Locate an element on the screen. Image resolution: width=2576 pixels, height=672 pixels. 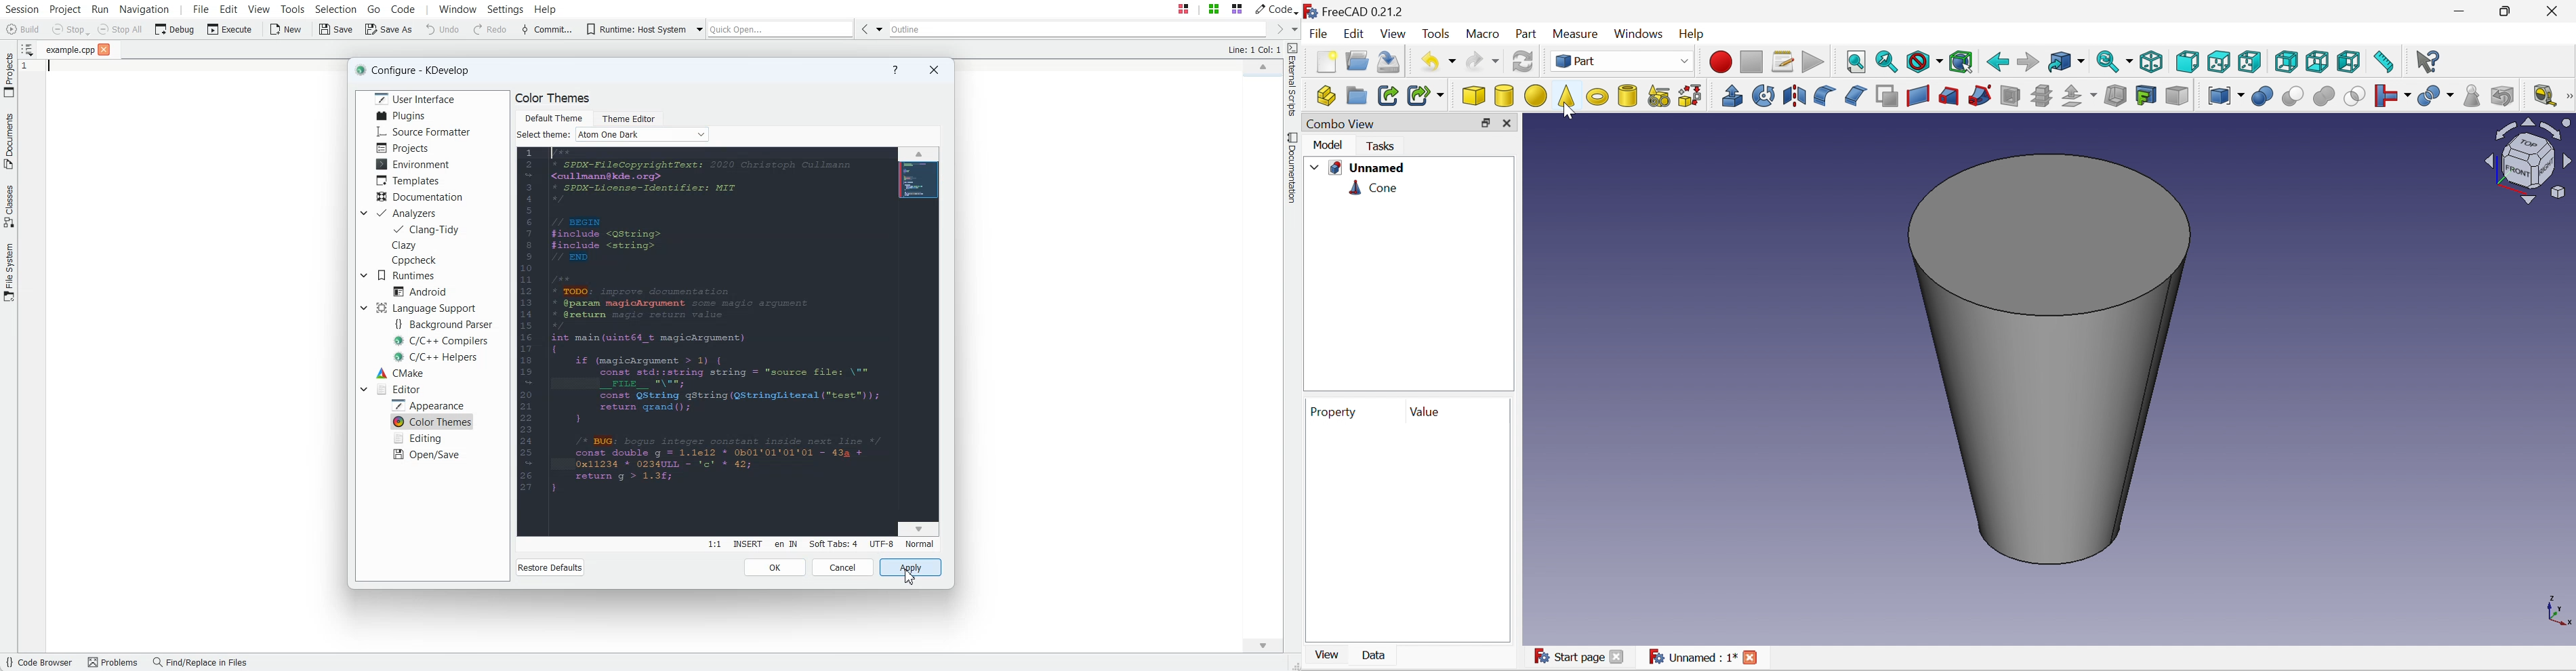
Measure liner is located at coordinates (2540, 96).